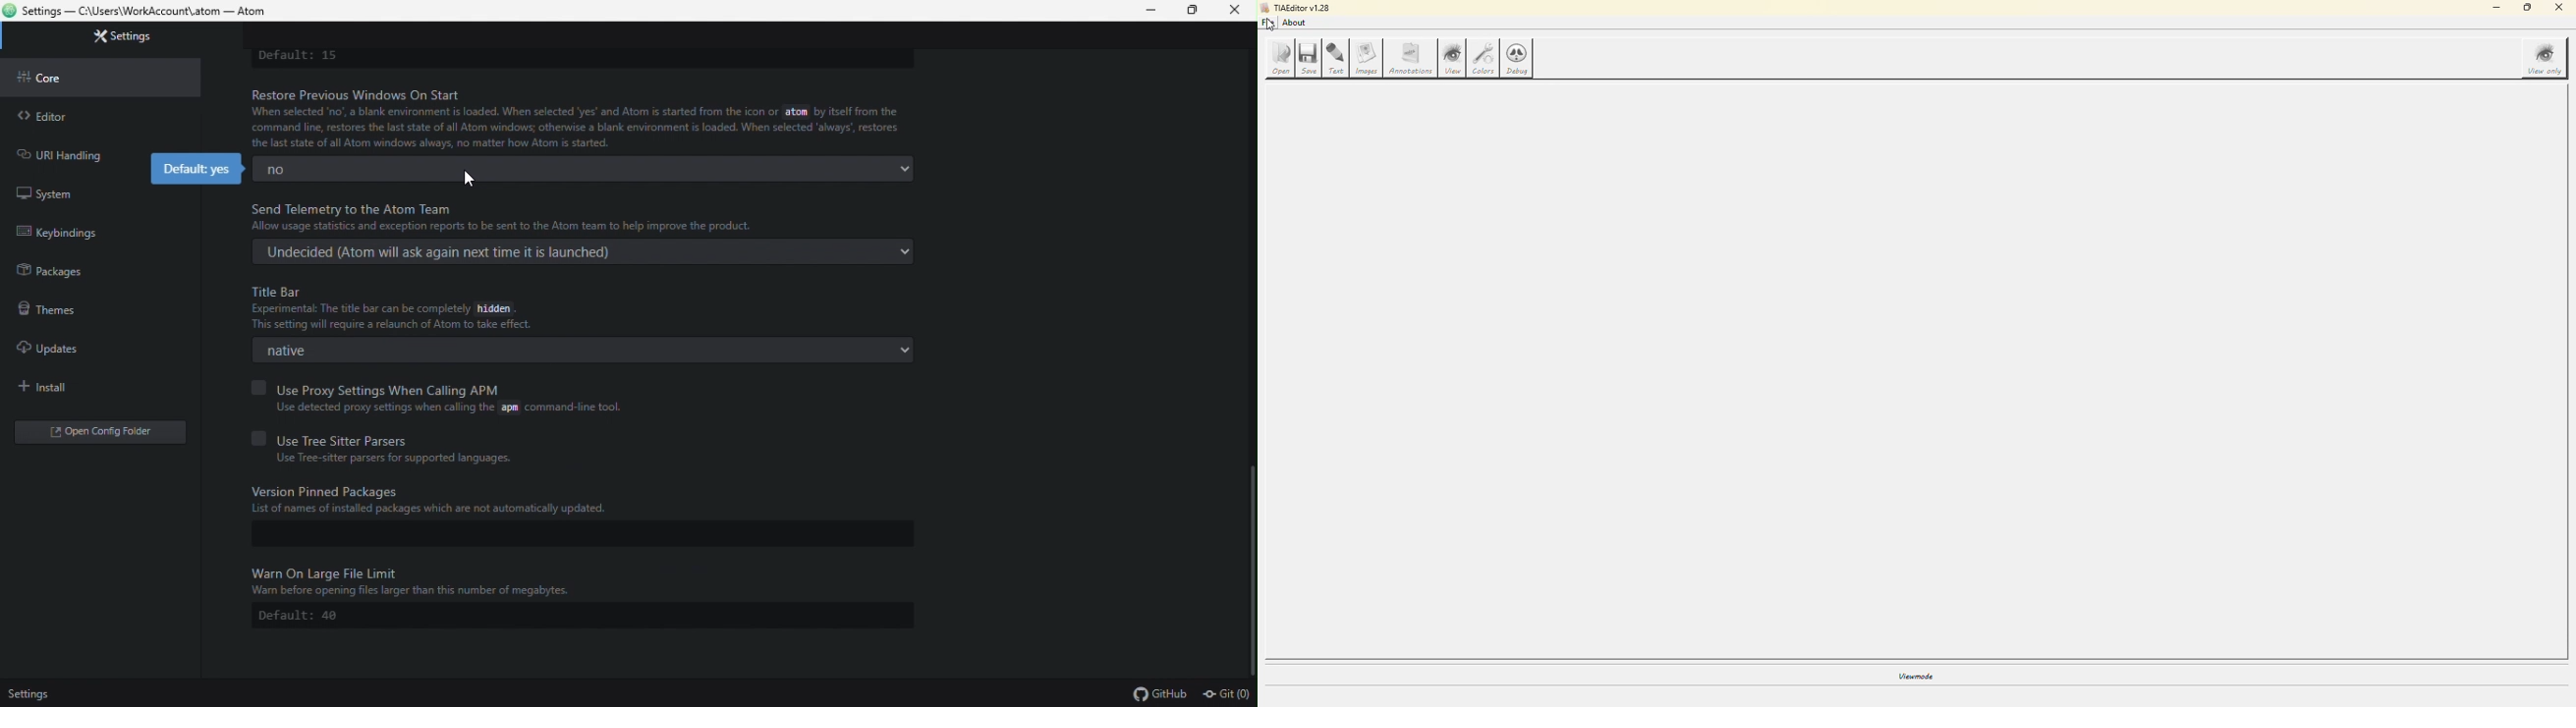  I want to click on Warn On Large File Limit Warn before opening the files larger than this number of megabytes., so click(575, 579).